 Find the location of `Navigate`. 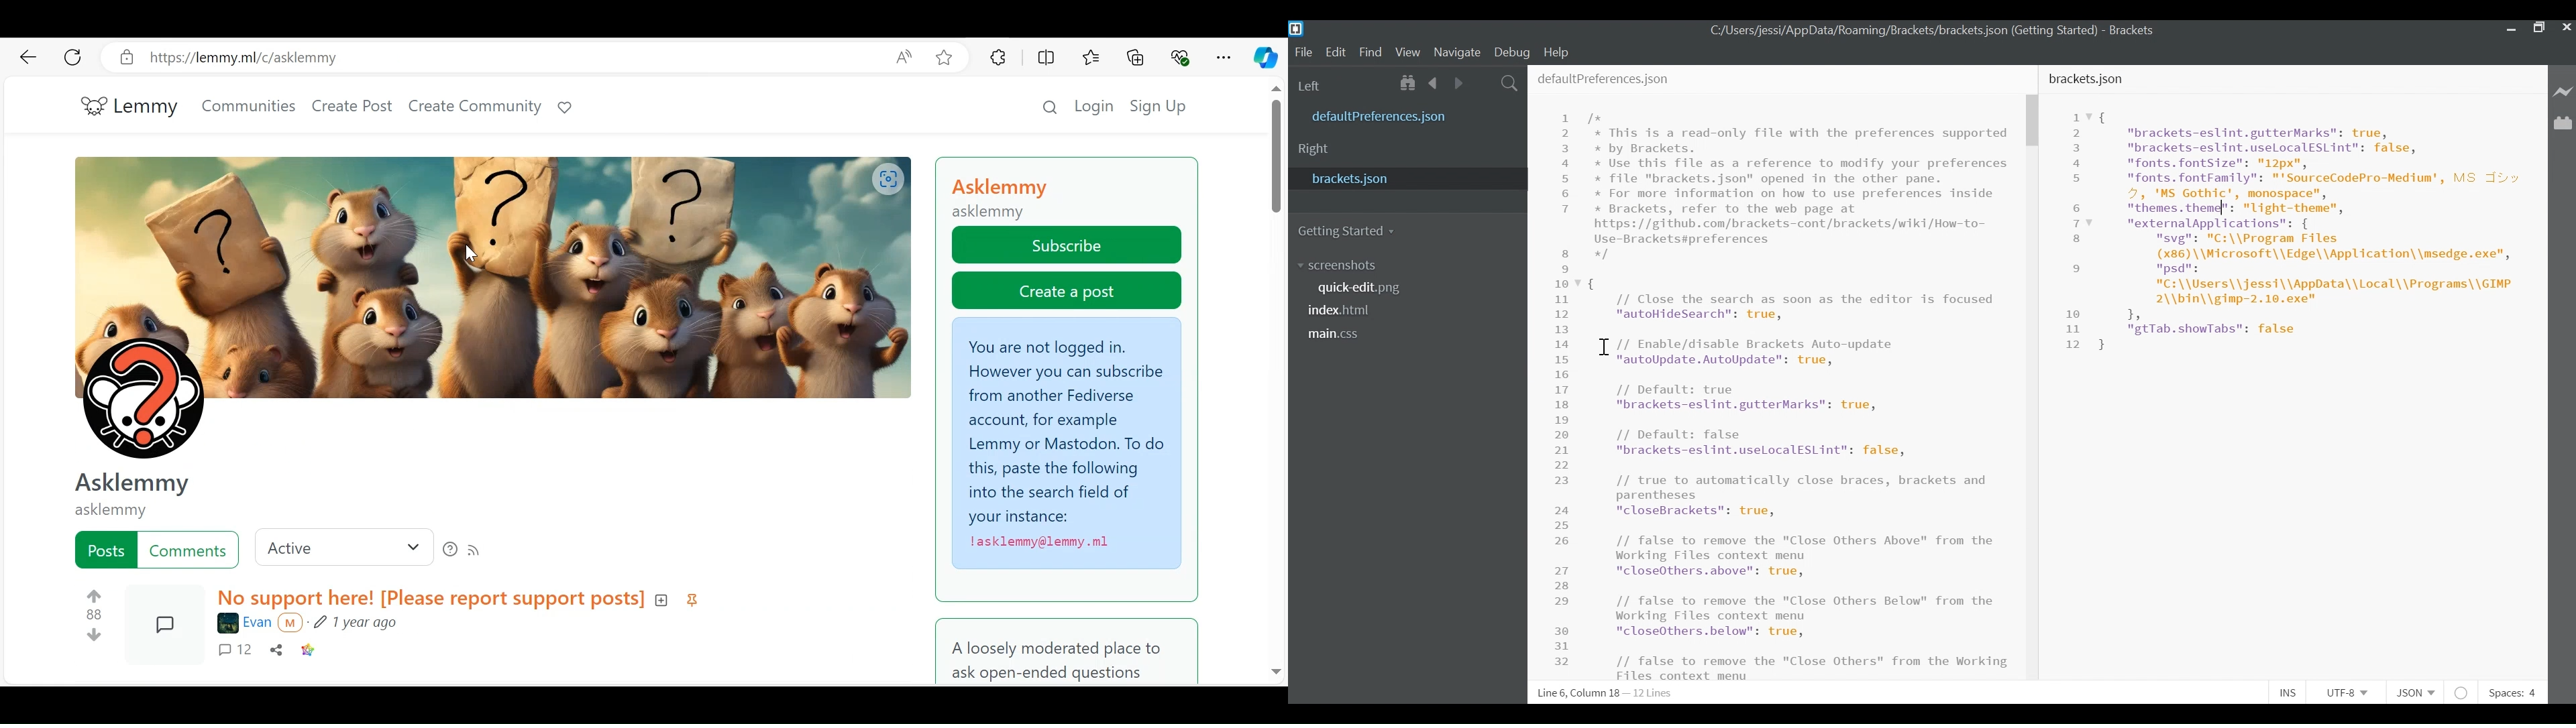

Navigate is located at coordinates (1458, 51).